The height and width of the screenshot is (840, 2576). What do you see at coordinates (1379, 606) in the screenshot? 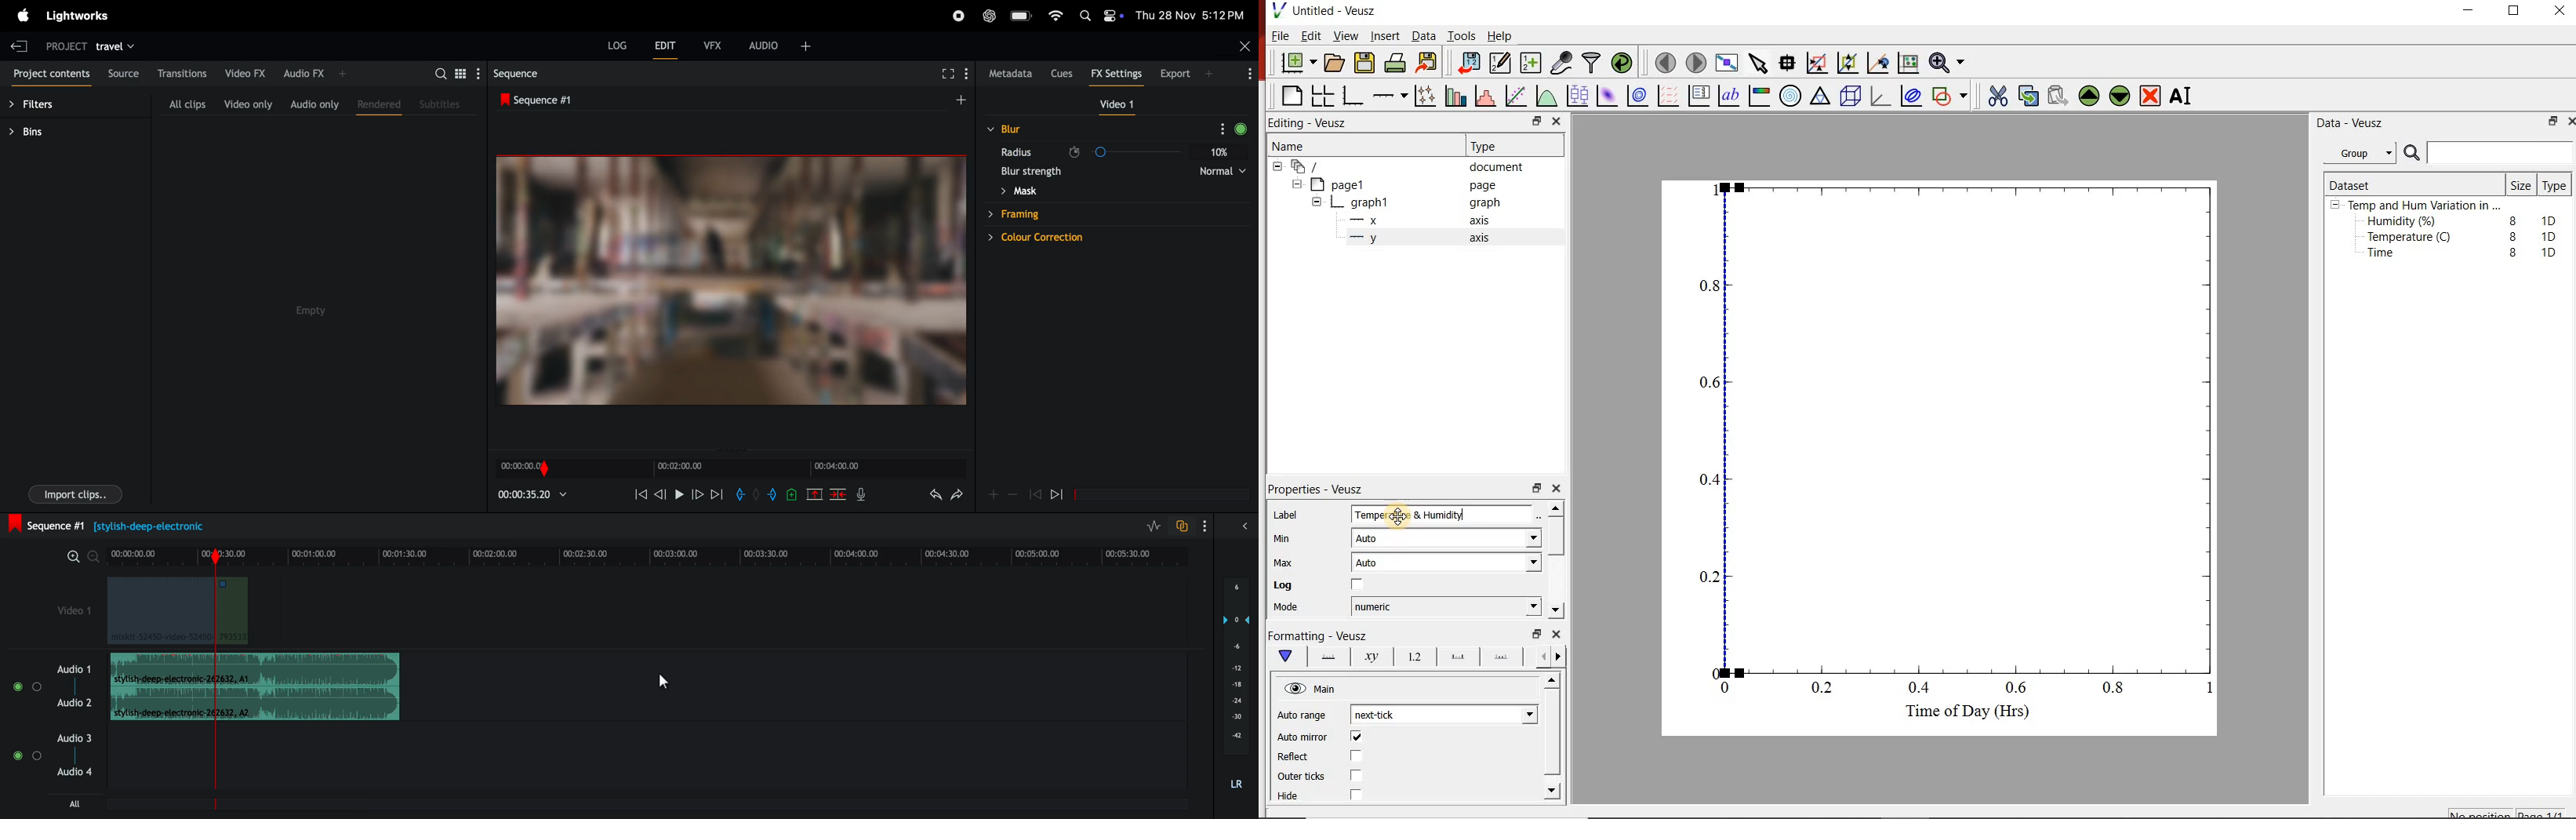
I see `datetime` at bounding box center [1379, 606].